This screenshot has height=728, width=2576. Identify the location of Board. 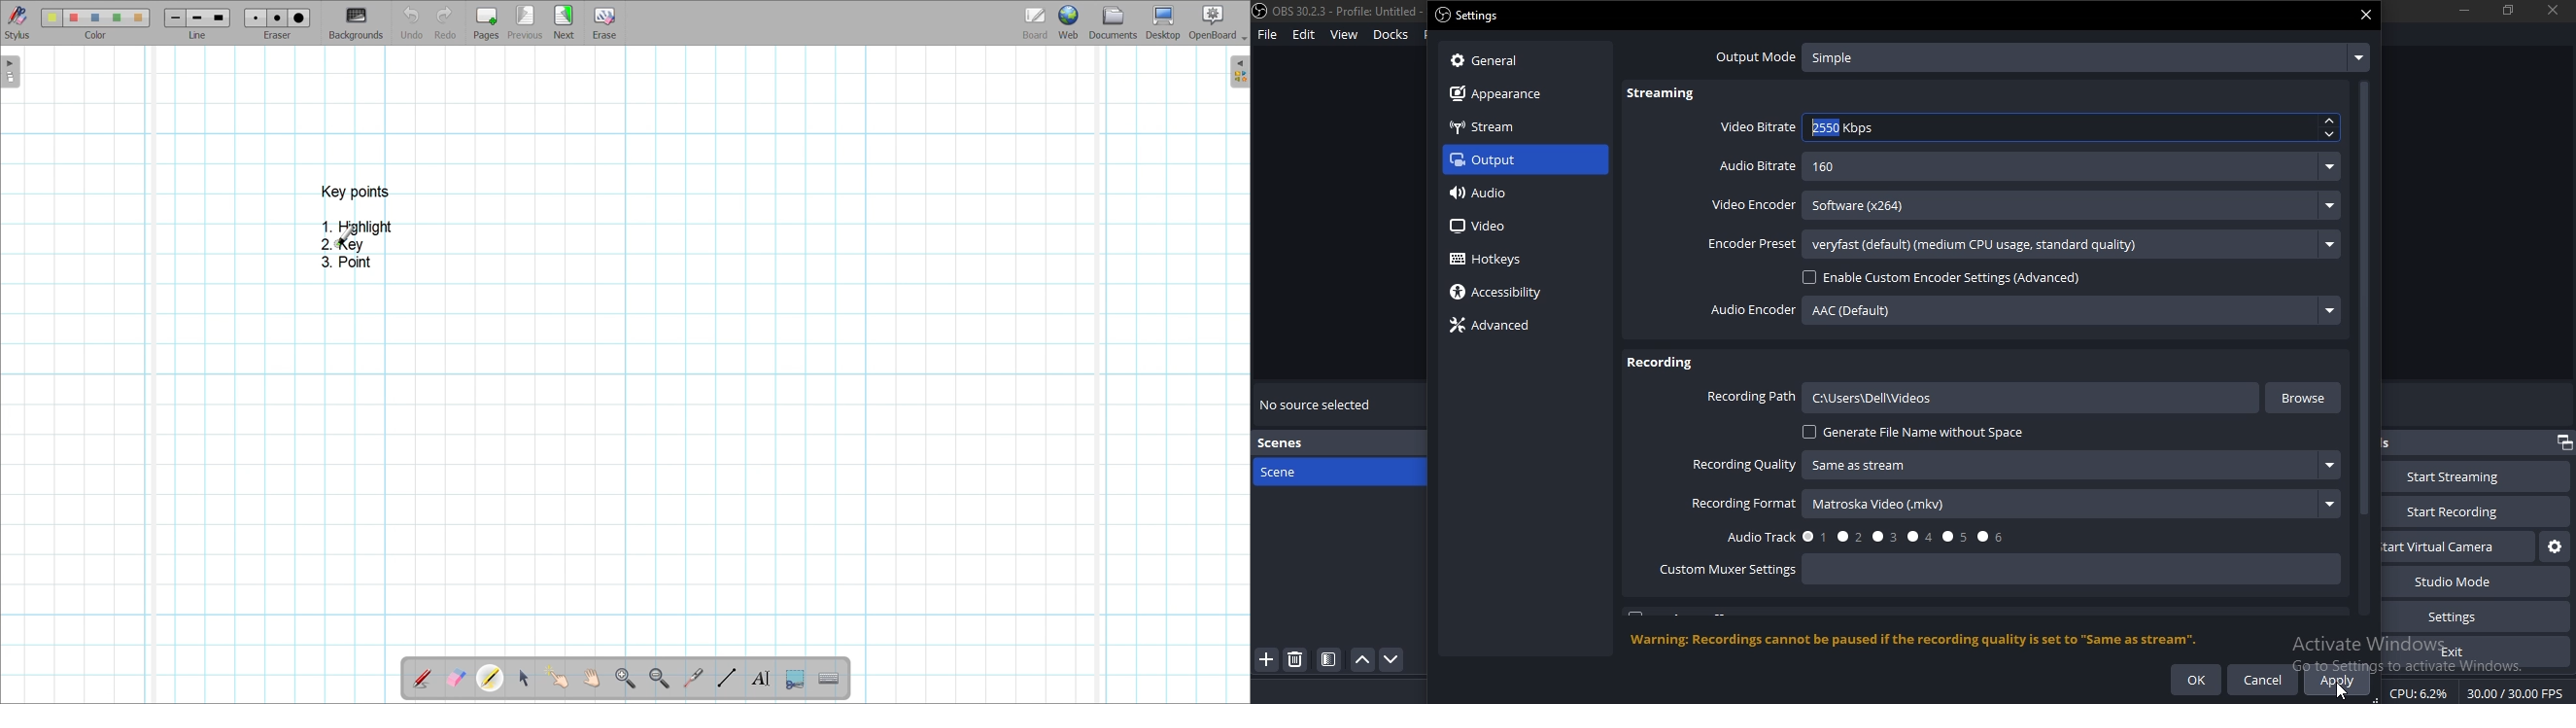
(1036, 23).